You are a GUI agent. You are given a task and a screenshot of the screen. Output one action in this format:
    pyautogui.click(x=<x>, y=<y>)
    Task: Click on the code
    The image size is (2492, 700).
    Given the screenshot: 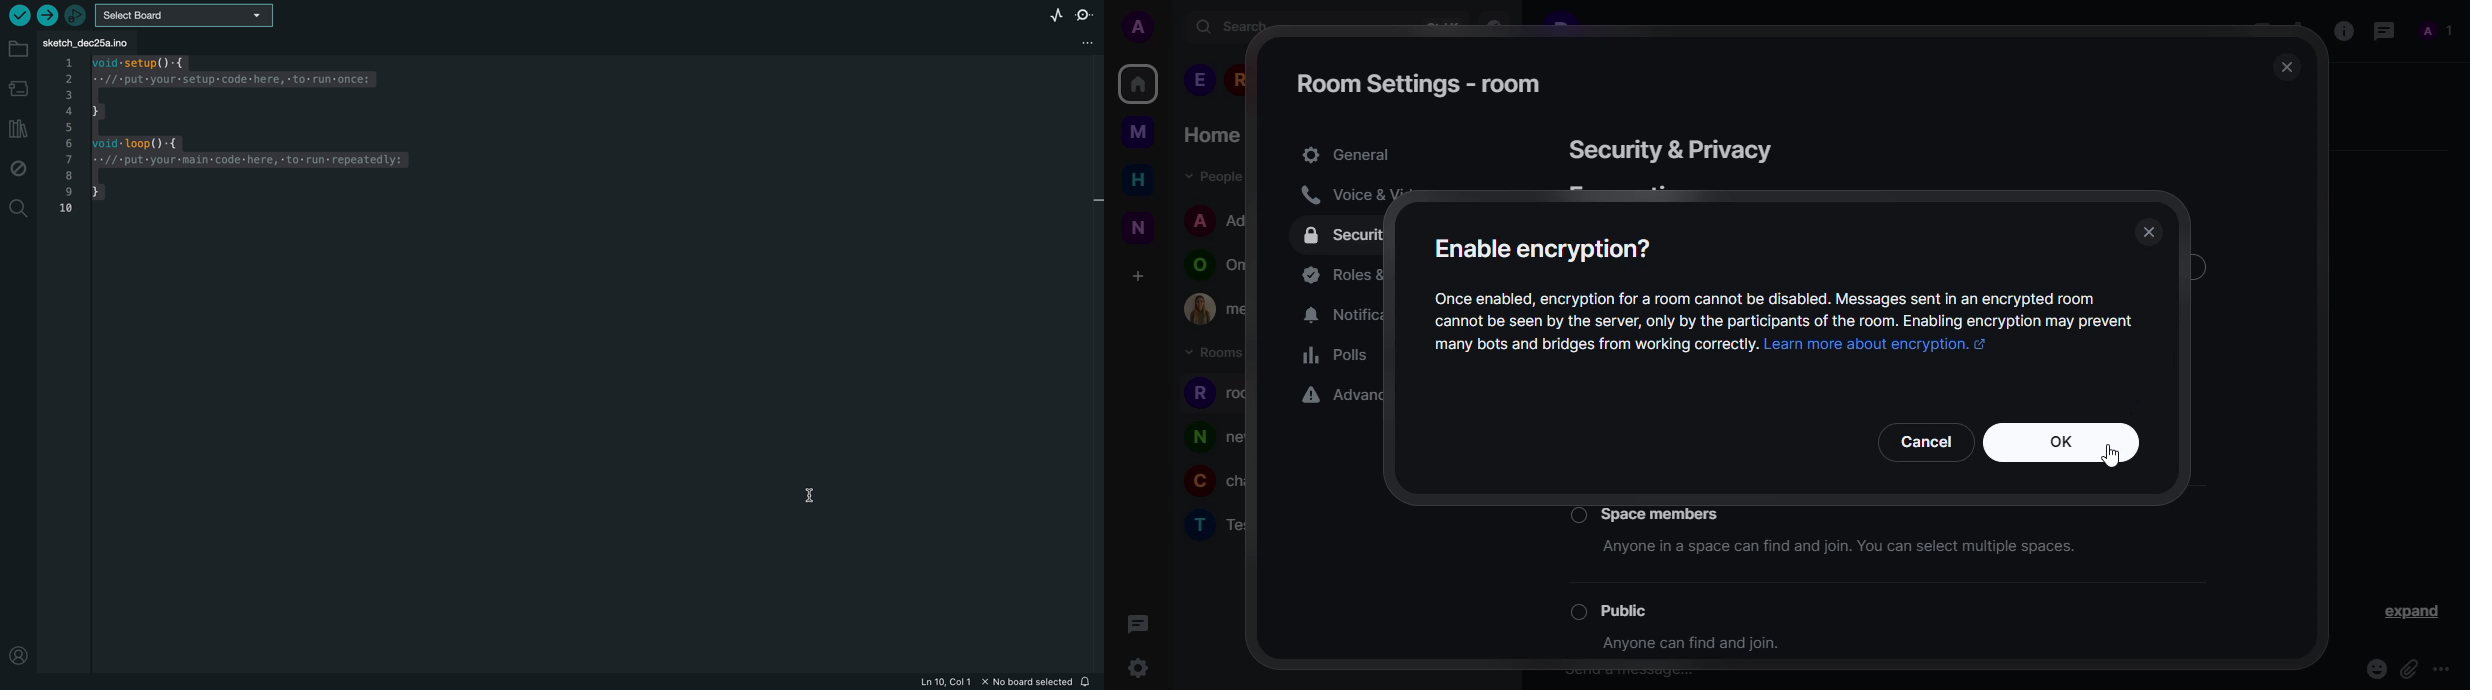 What is the action you would take?
    pyautogui.click(x=235, y=141)
    